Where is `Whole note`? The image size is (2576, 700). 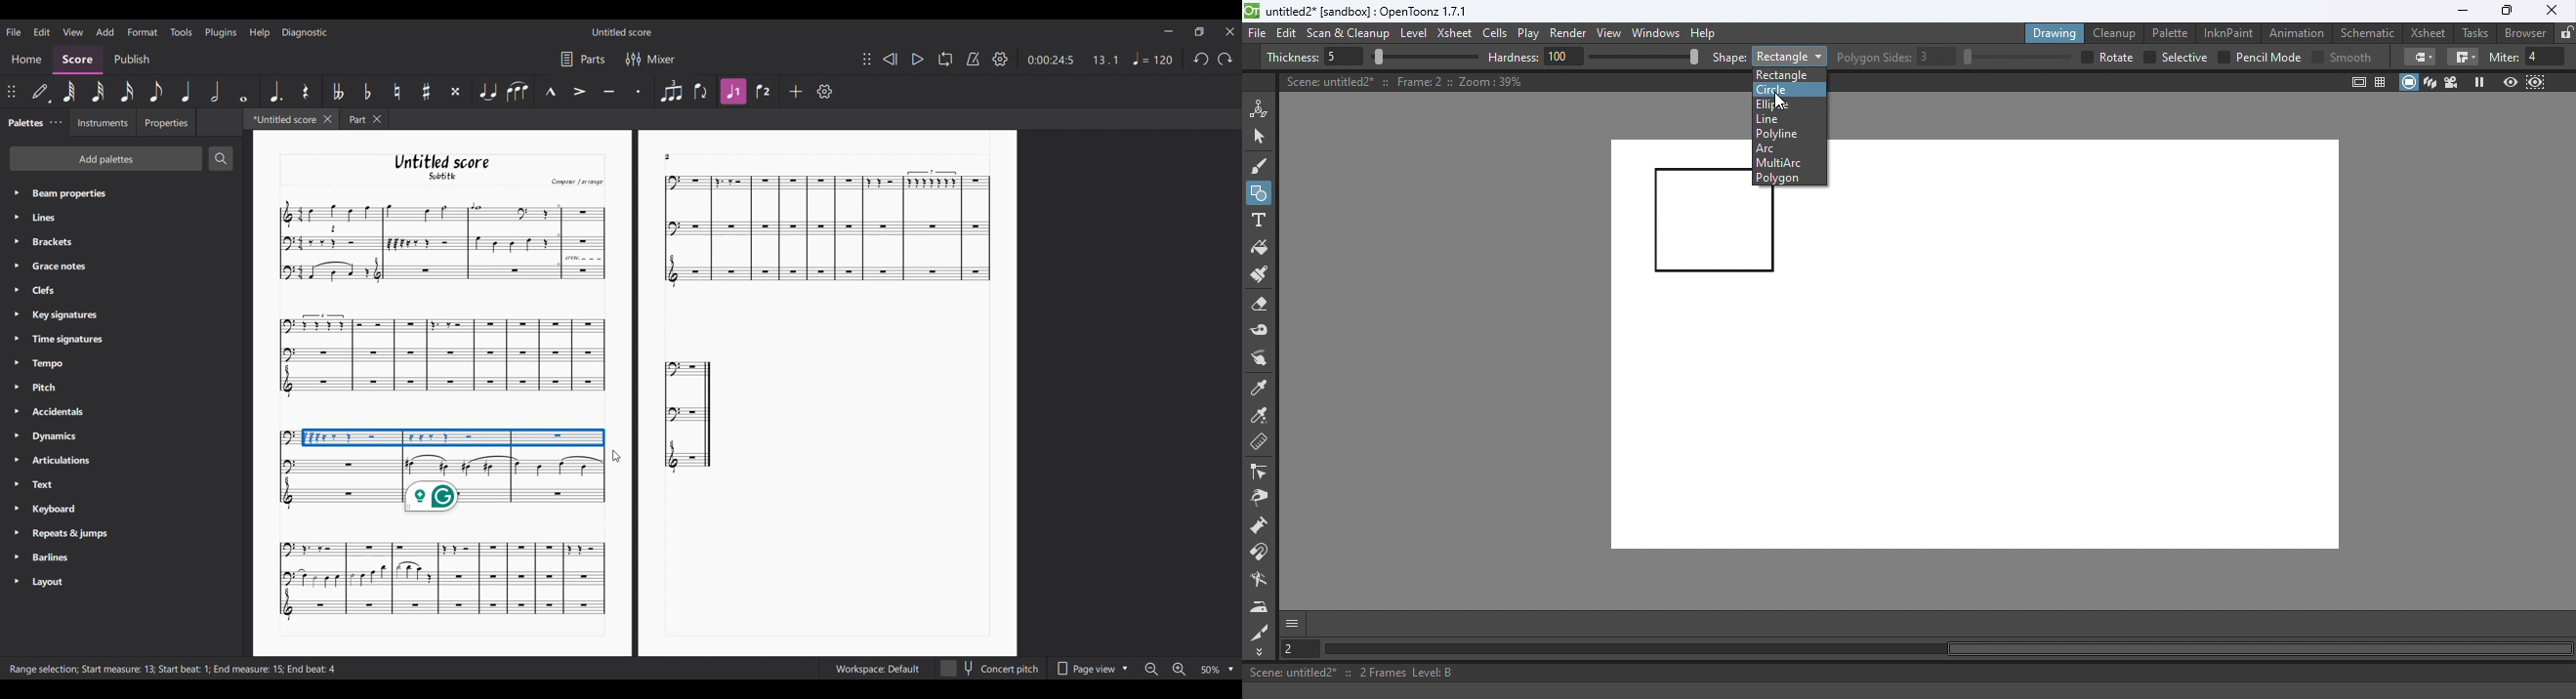 Whole note is located at coordinates (244, 92).